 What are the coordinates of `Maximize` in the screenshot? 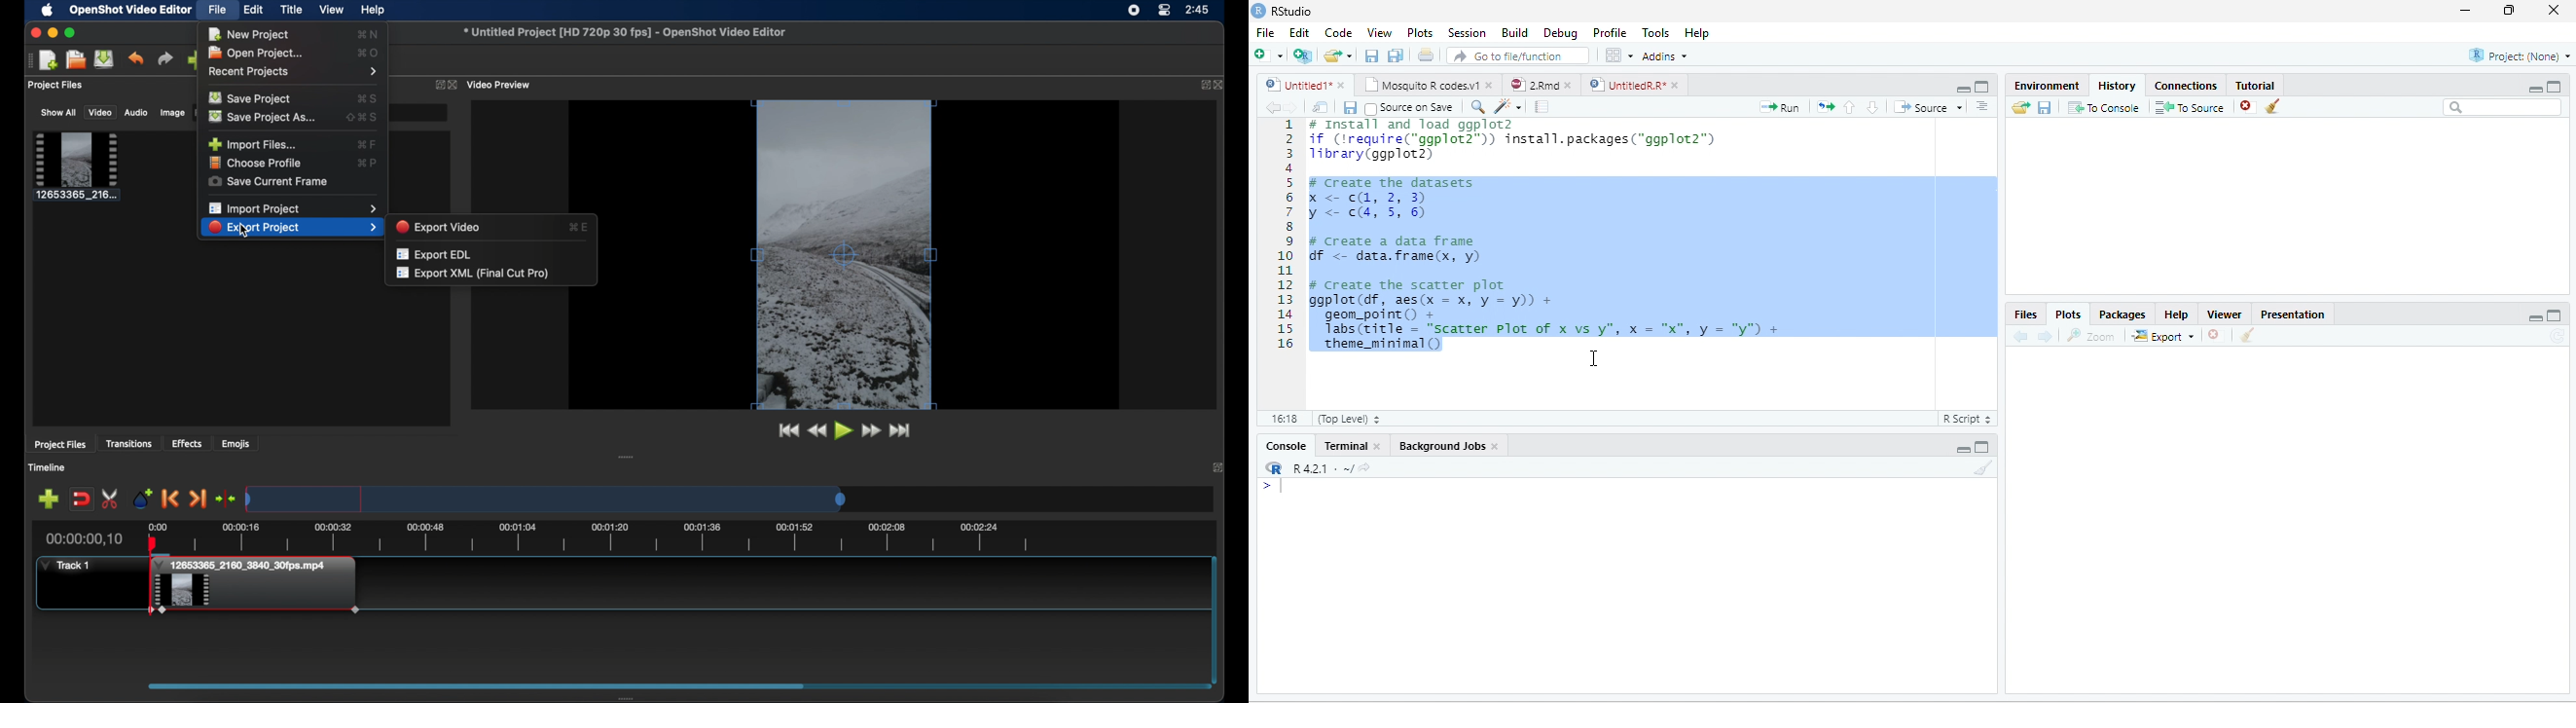 It's located at (2556, 314).